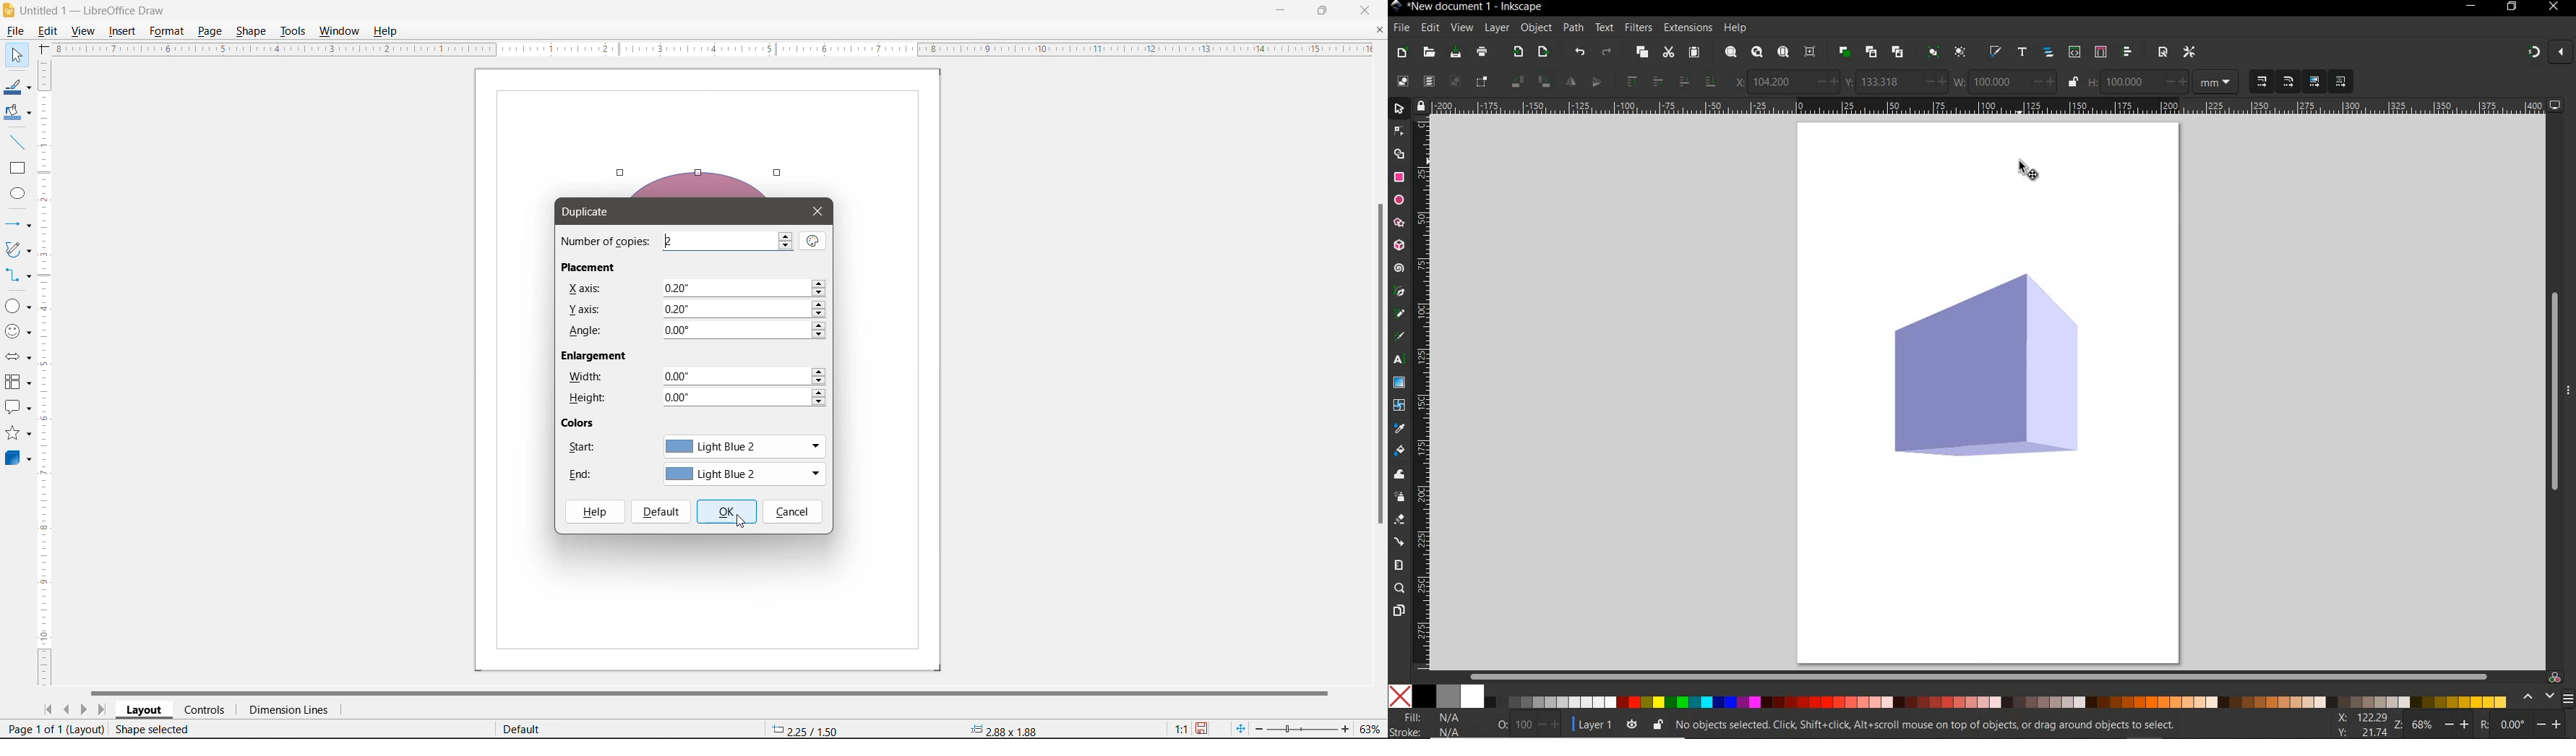 The width and height of the screenshot is (2576, 756). I want to click on view, so click(1461, 28).